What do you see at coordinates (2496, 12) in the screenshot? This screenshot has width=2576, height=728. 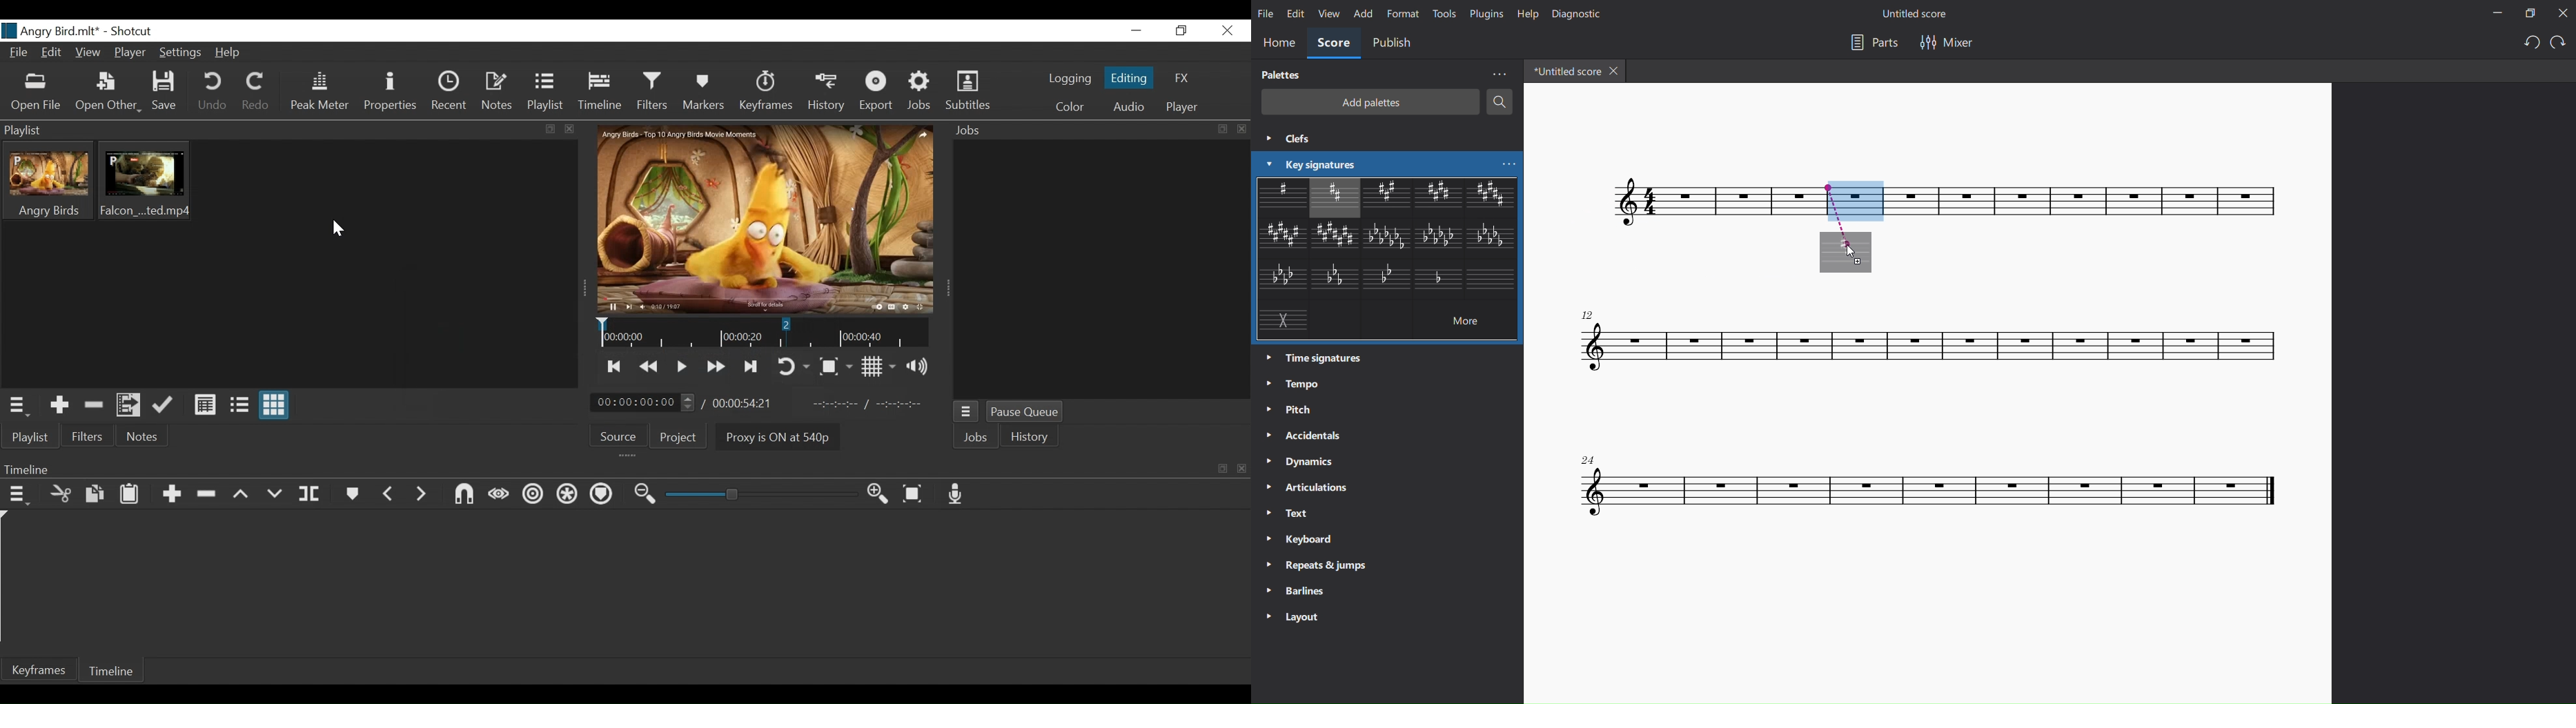 I see `minimize` at bounding box center [2496, 12].